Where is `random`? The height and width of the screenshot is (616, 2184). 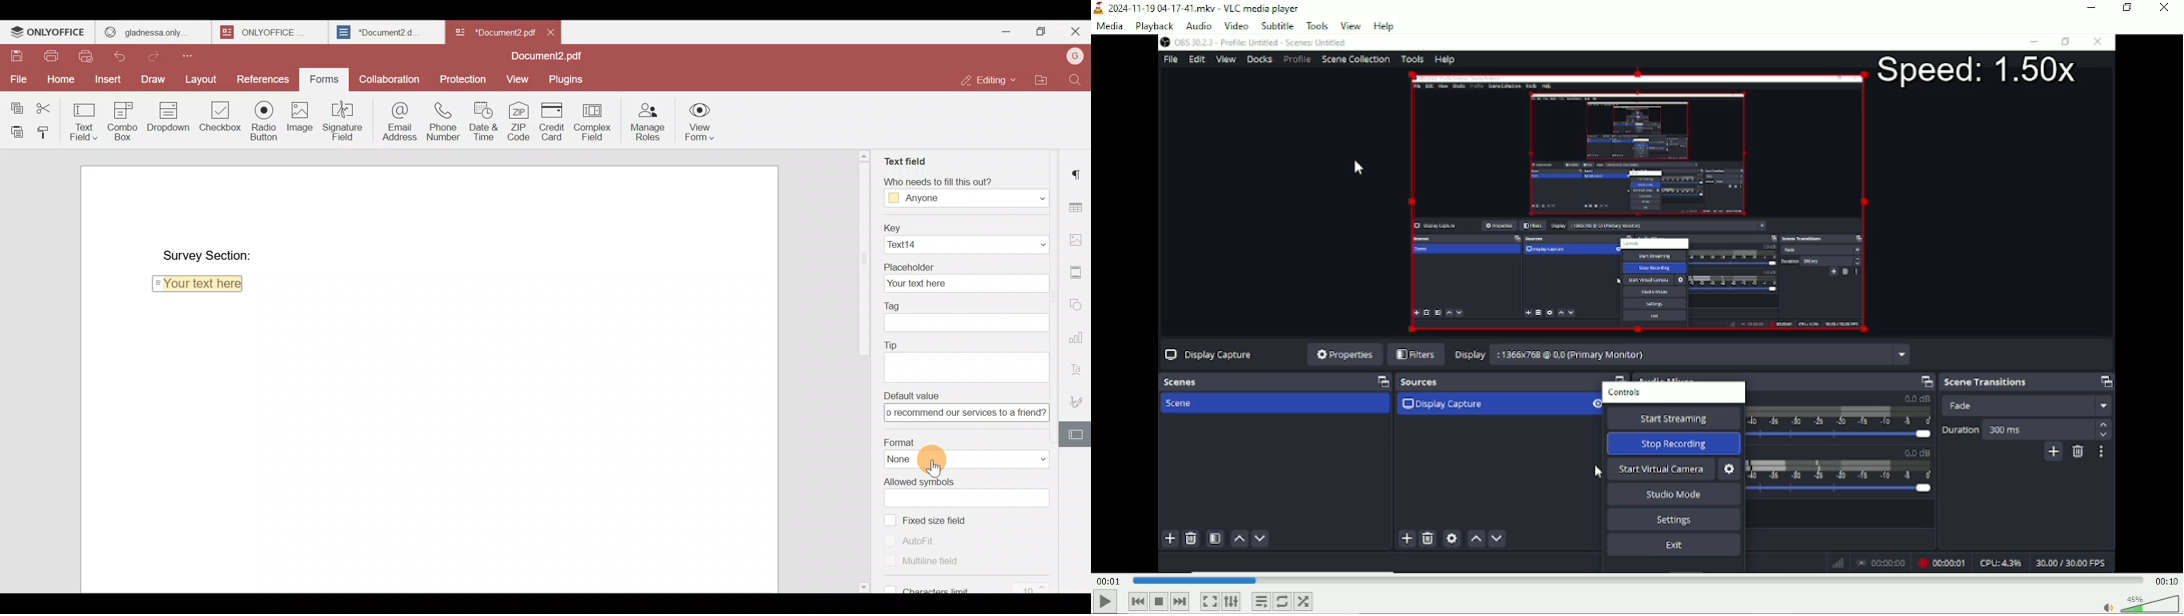 random is located at coordinates (1304, 602).